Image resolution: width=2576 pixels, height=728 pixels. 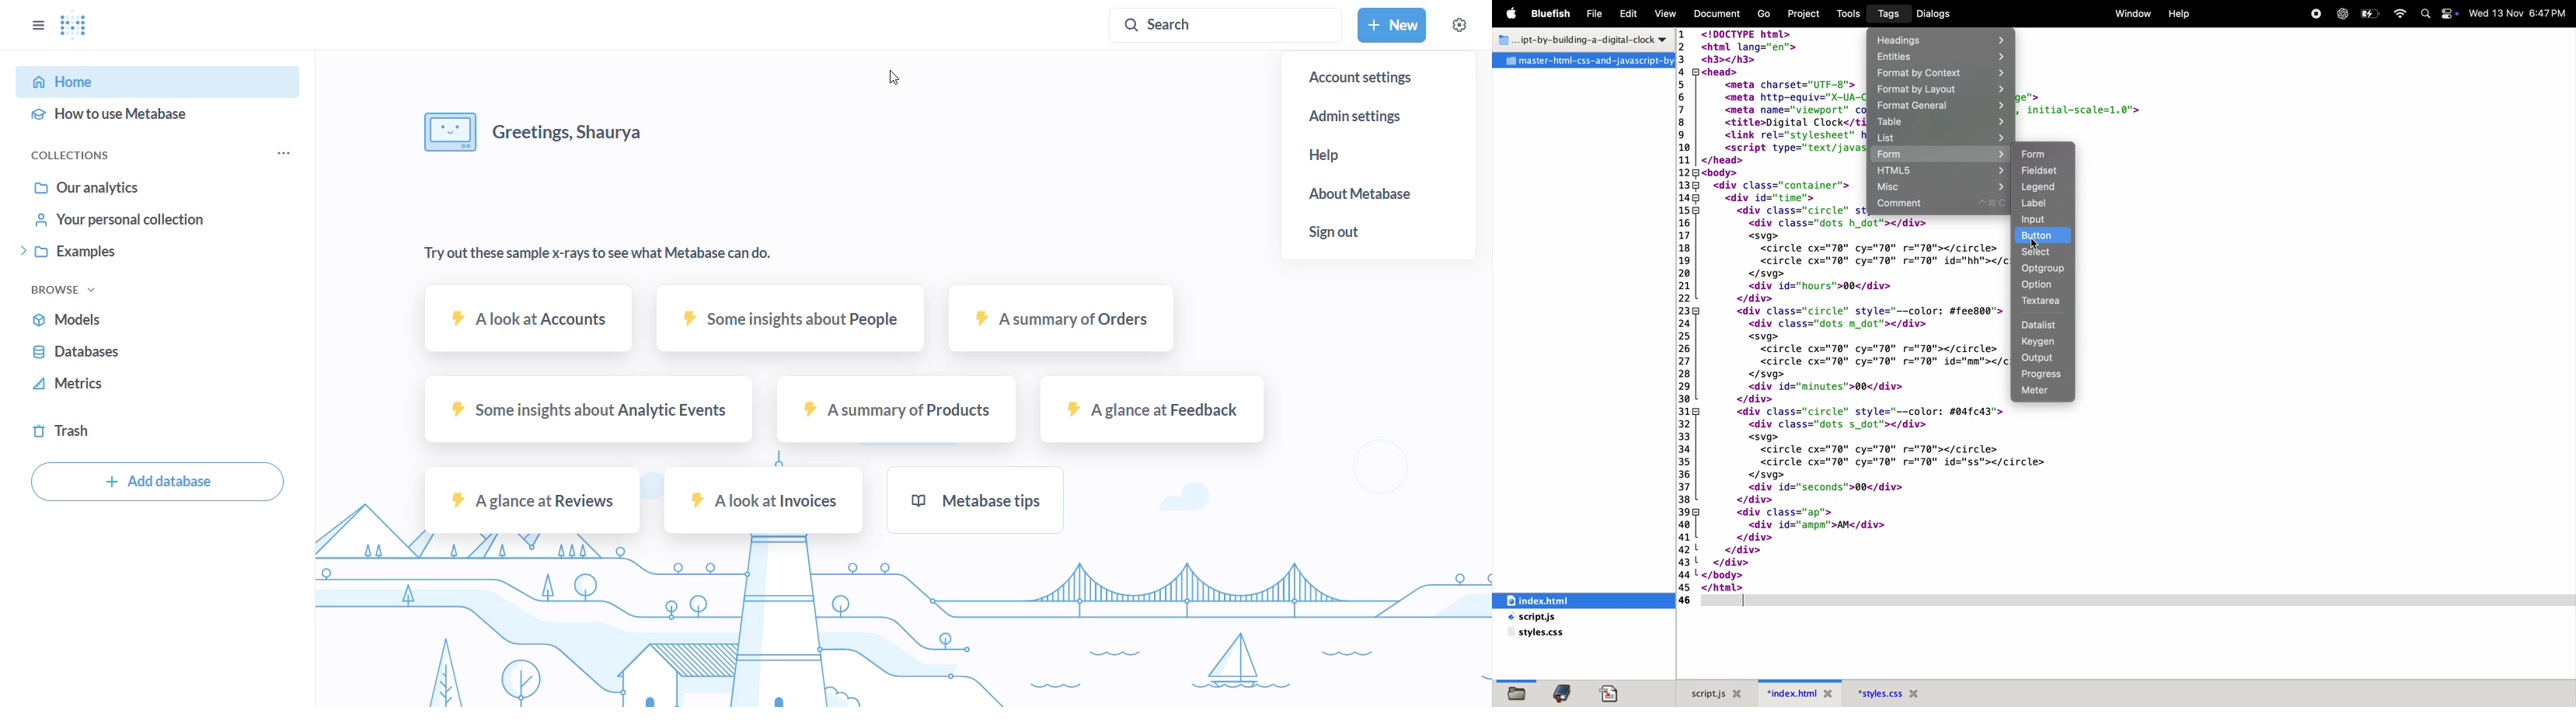 I want to click on A look at Invoices sample, so click(x=763, y=501).